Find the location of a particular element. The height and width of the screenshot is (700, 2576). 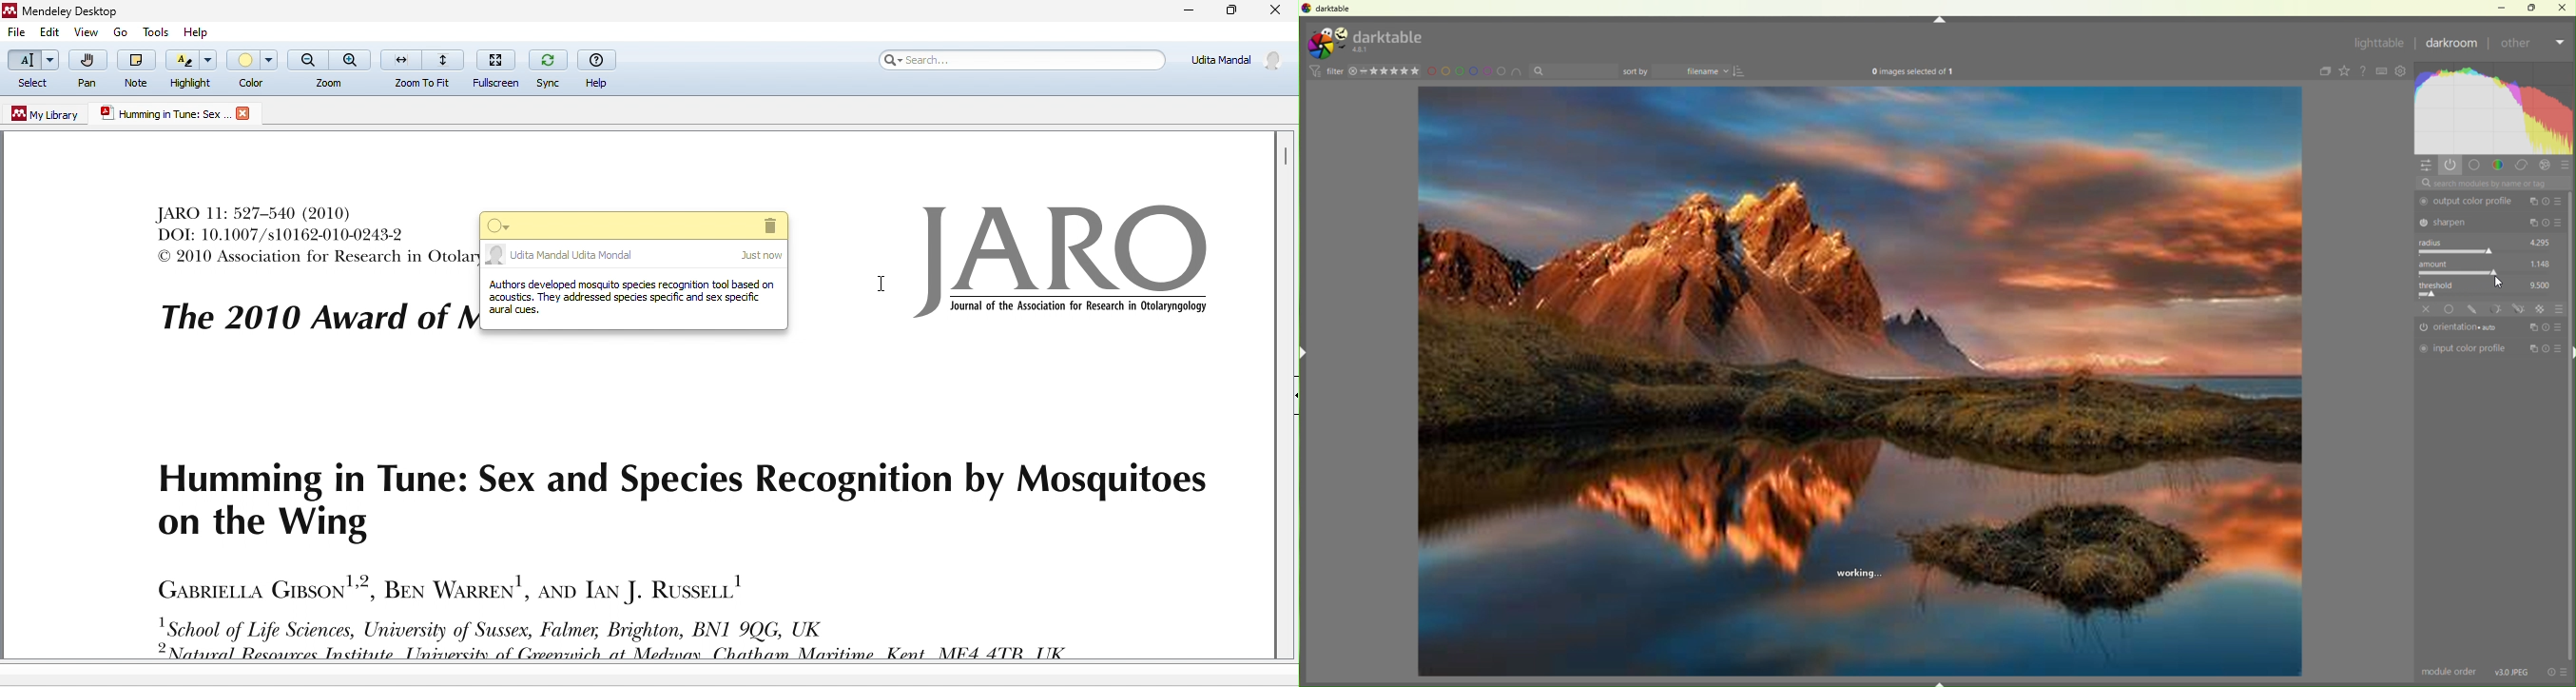

shortcuts is located at coordinates (2383, 71).